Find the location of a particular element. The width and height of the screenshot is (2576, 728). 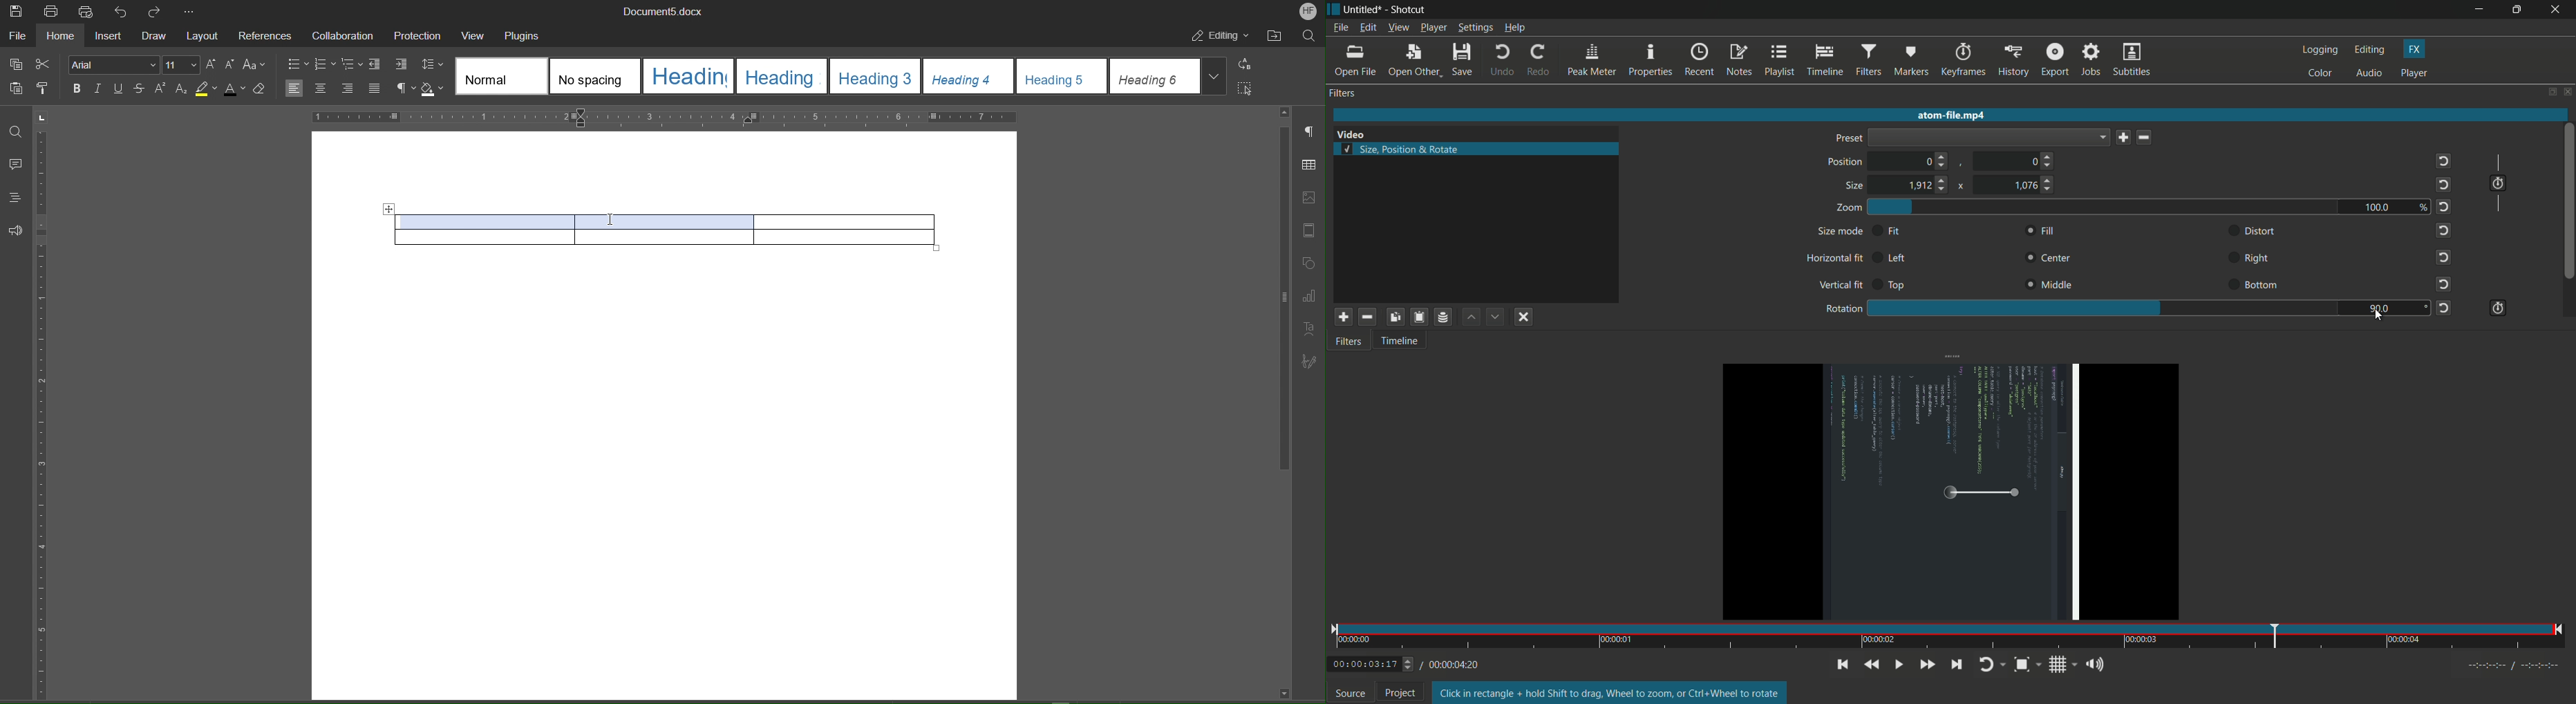

deselect filter is located at coordinates (1524, 318).